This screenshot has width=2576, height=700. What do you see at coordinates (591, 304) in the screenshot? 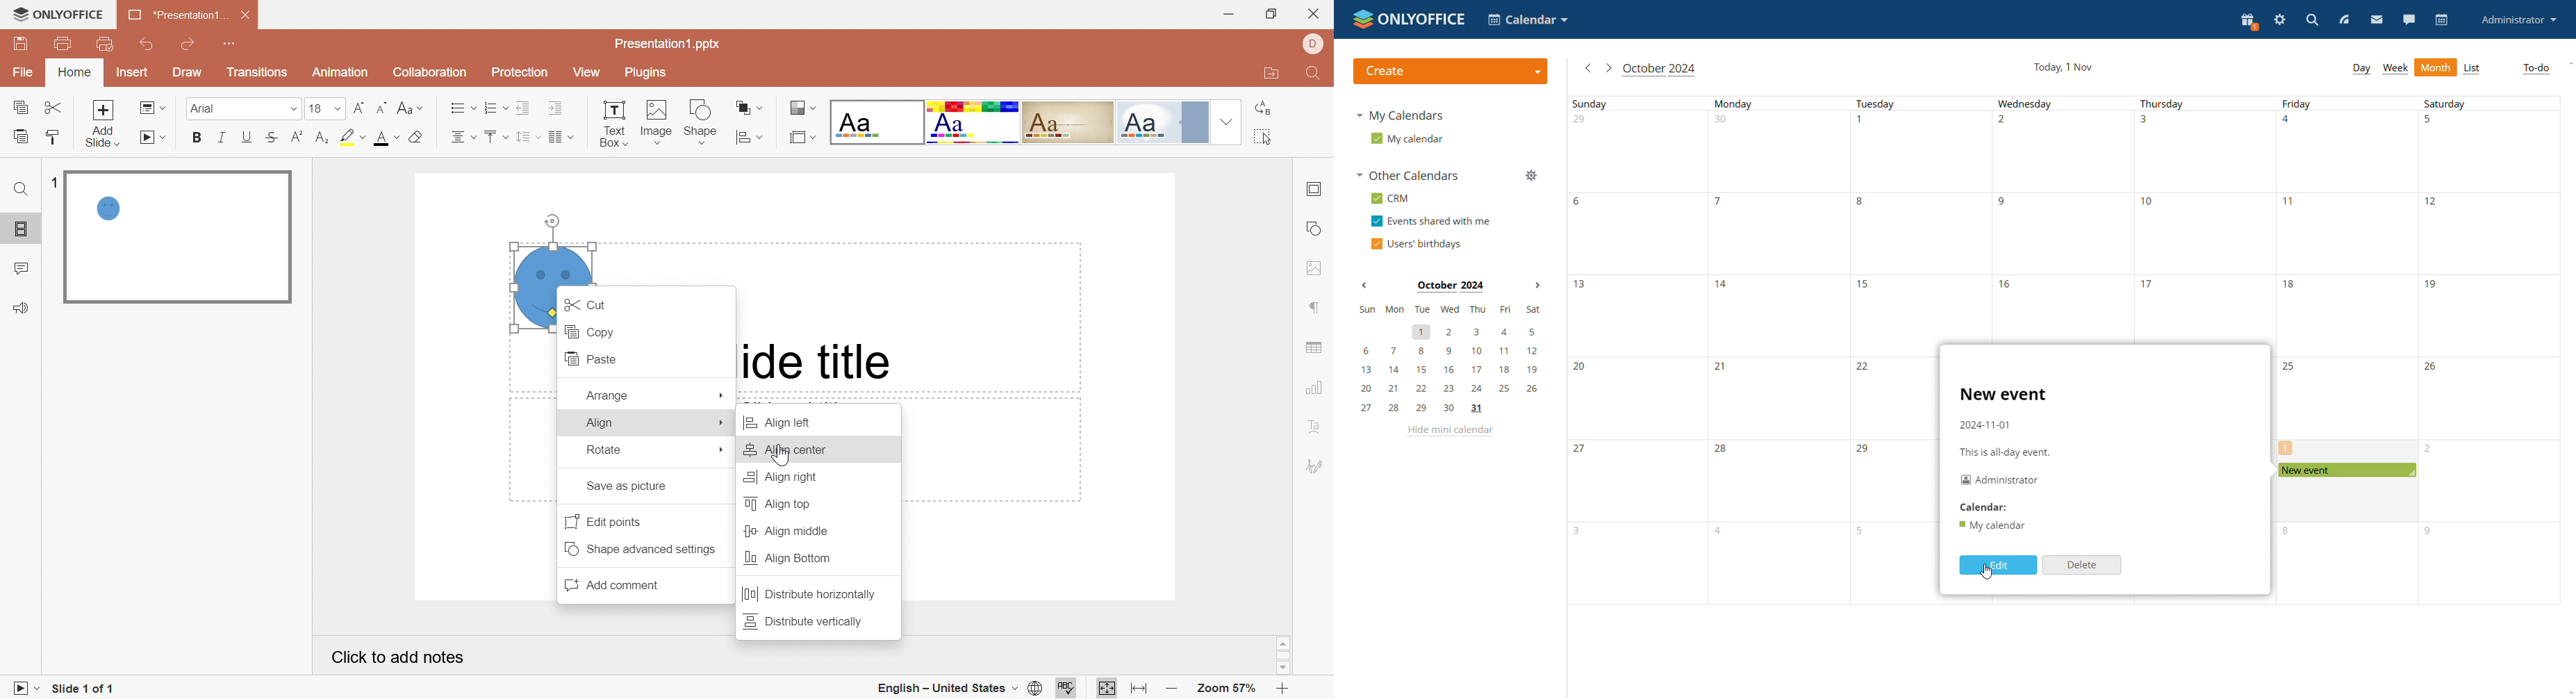
I see `Cut` at bounding box center [591, 304].